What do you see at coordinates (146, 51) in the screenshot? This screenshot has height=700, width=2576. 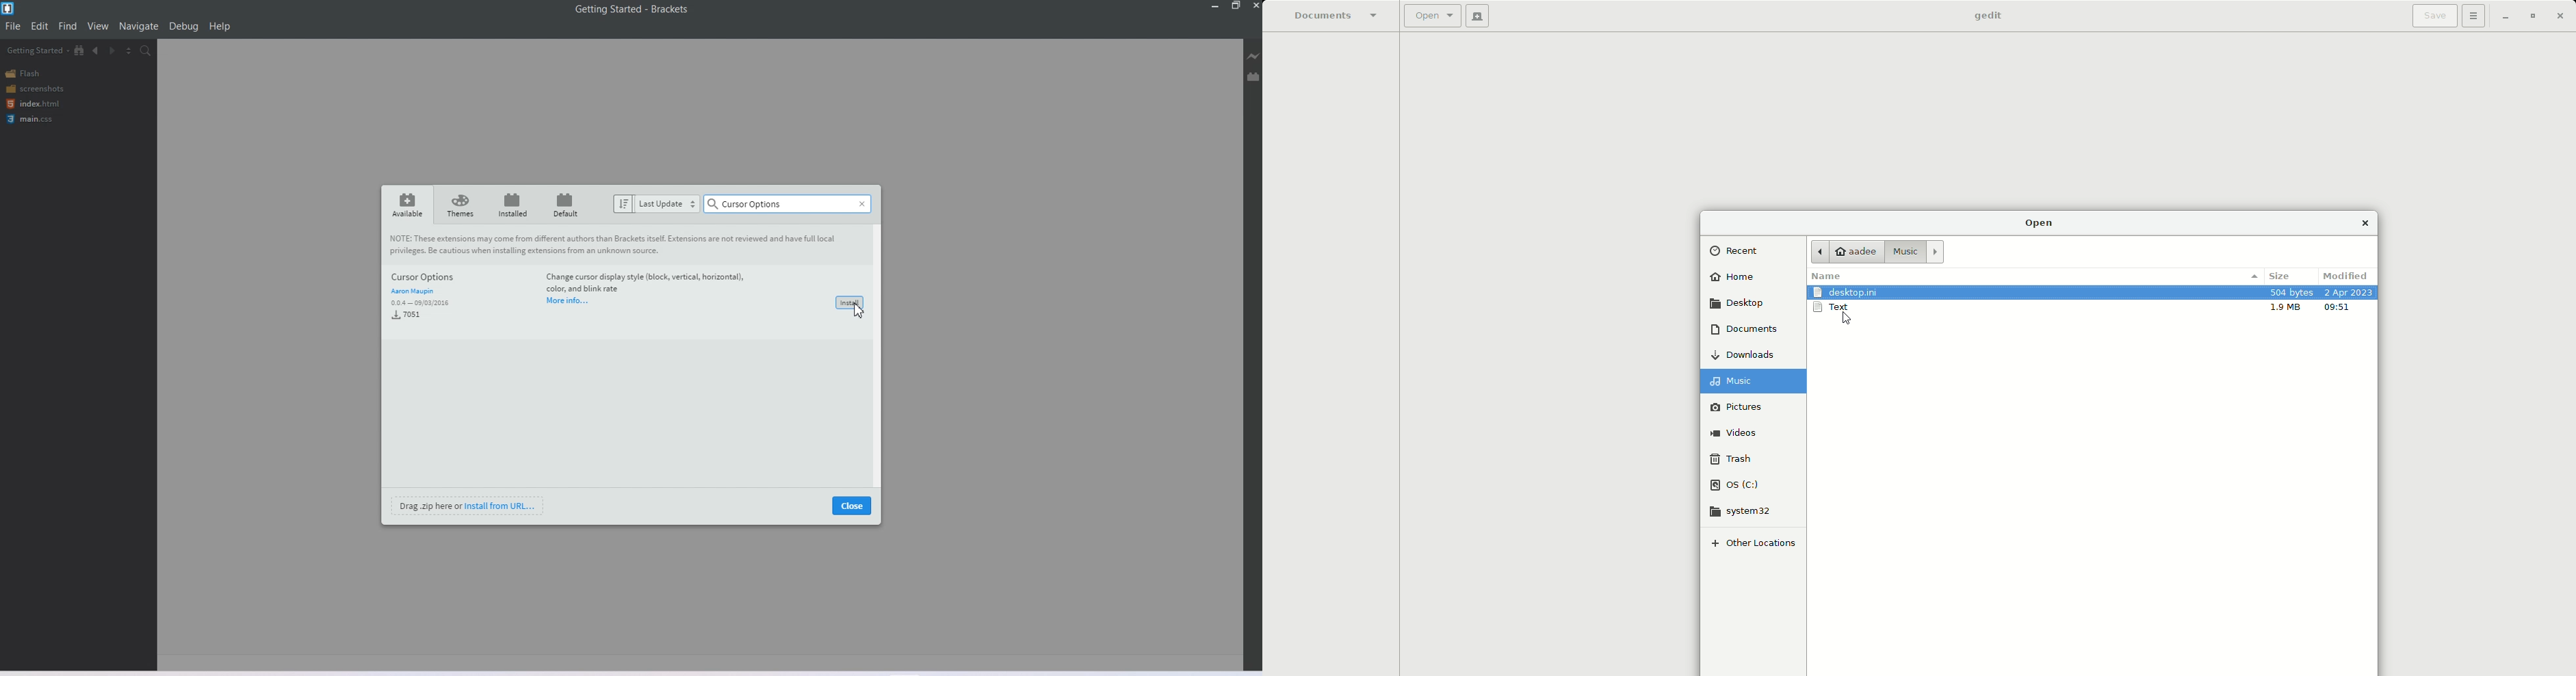 I see `Find in Files` at bounding box center [146, 51].